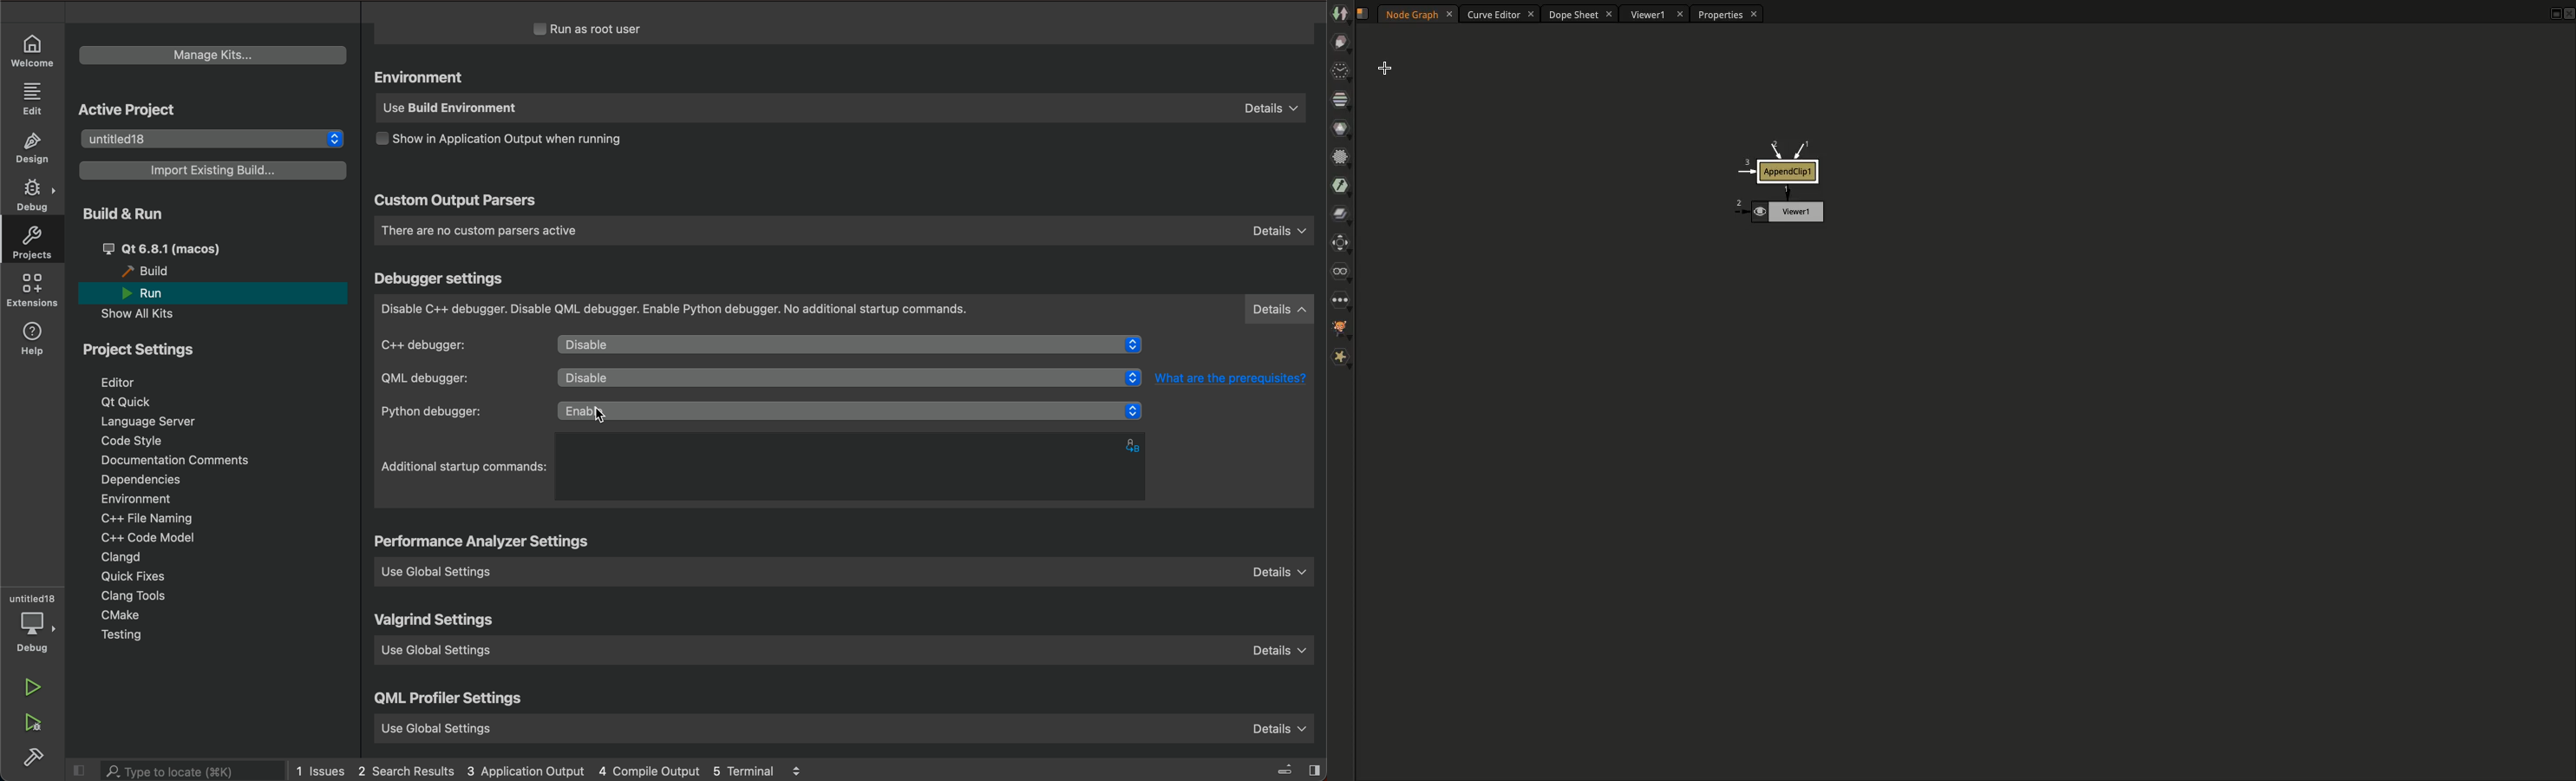 This screenshot has height=784, width=2576. Describe the element at coordinates (34, 292) in the screenshot. I see `extensions` at that location.